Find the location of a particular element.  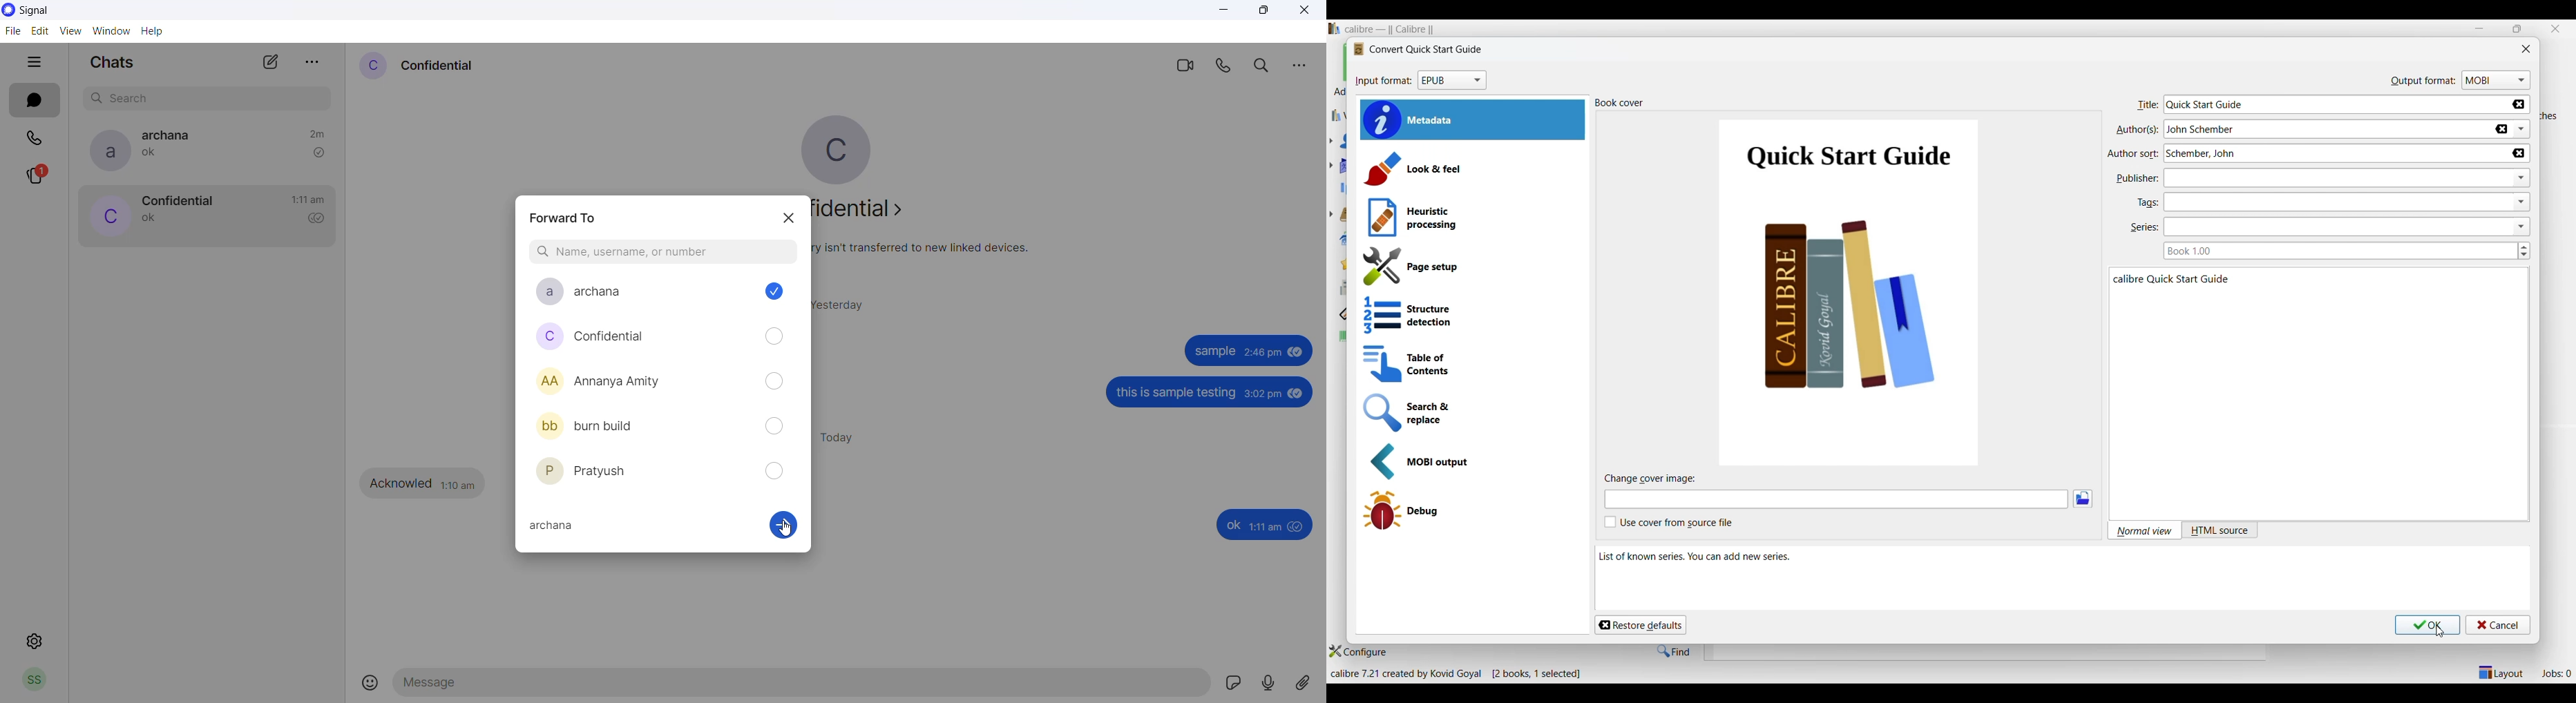

help is located at coordinates (155, 32).